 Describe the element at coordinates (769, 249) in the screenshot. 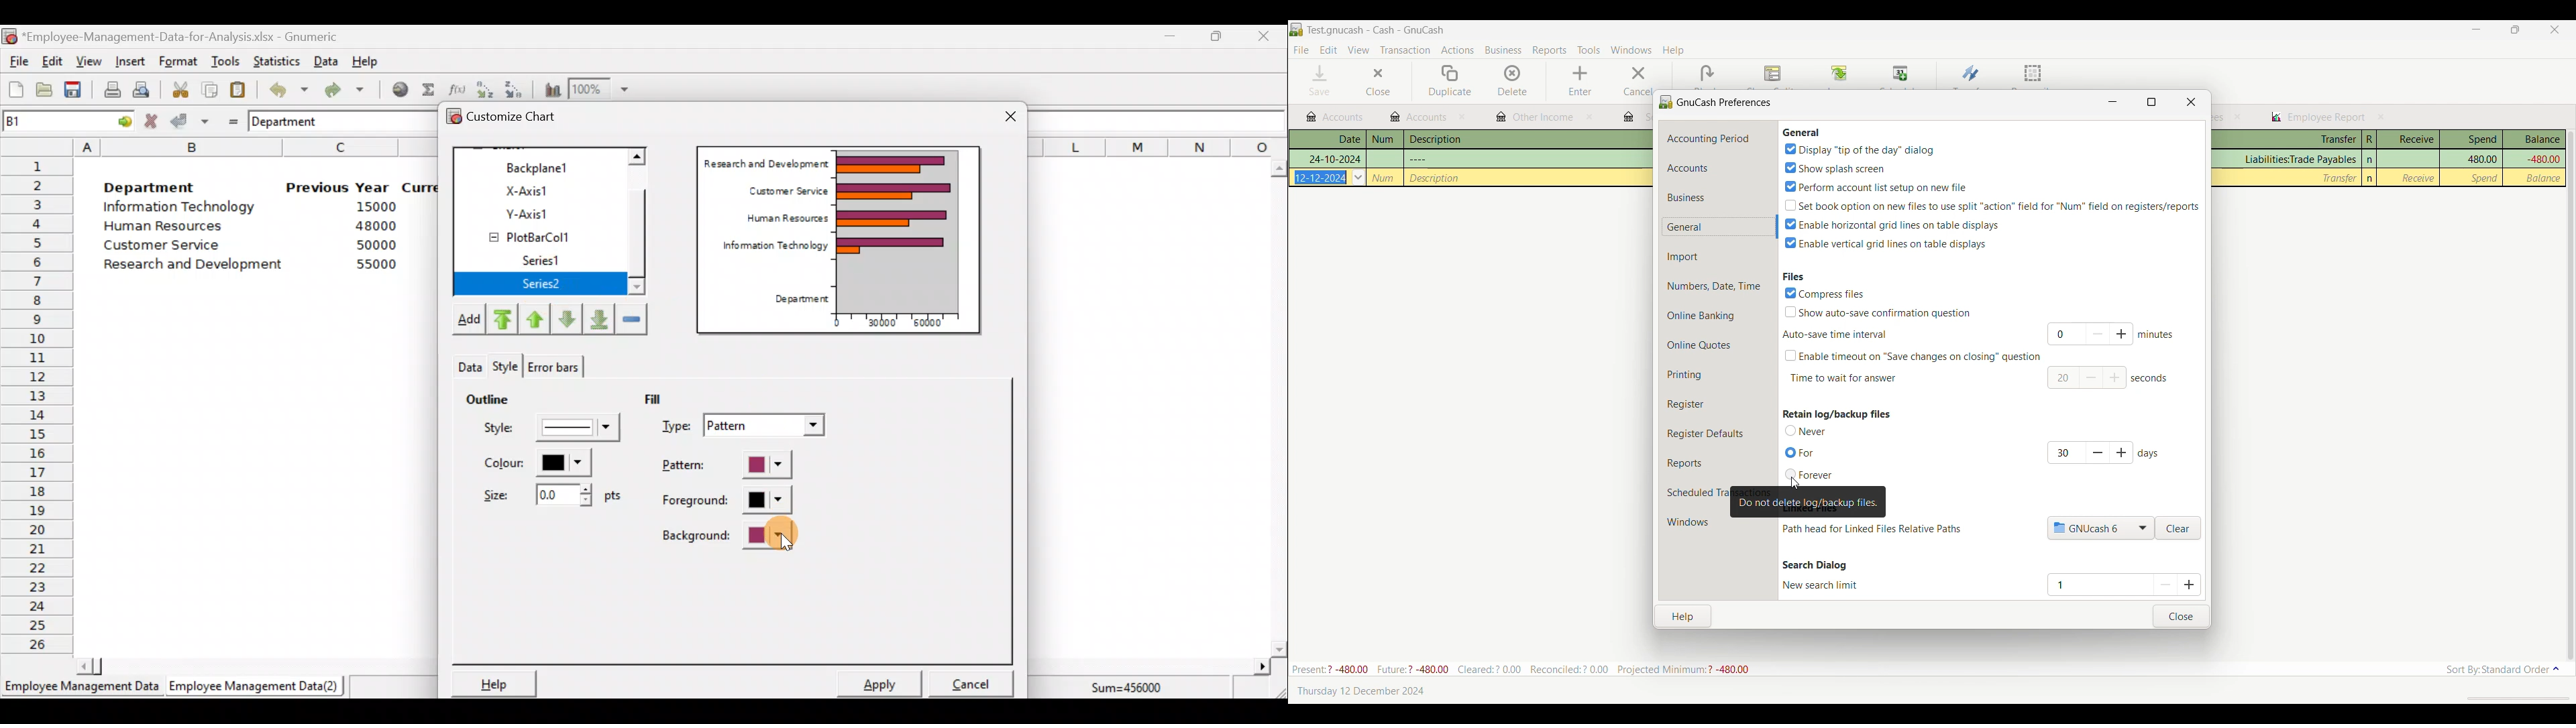

I see `Information Technology` at that location.